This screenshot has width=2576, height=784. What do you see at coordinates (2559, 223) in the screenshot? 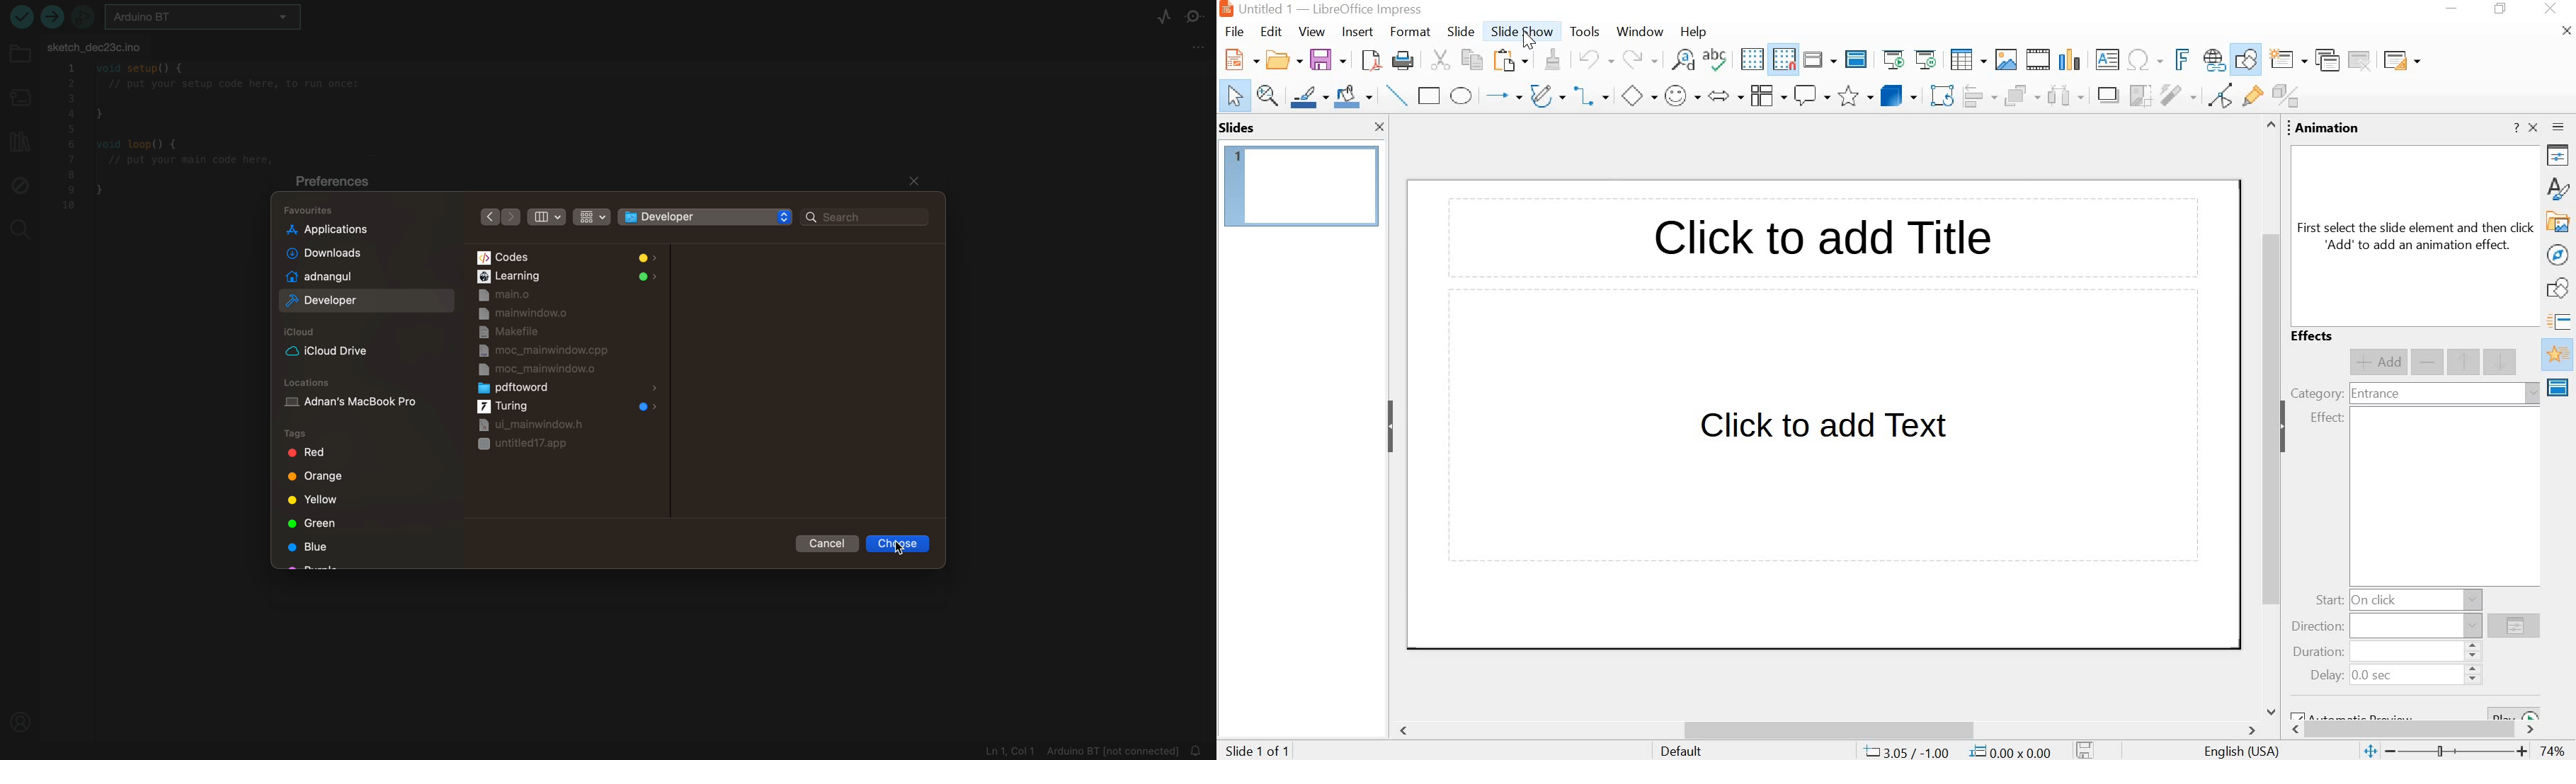
I see `gallery` at bounding box center [2559, 223].